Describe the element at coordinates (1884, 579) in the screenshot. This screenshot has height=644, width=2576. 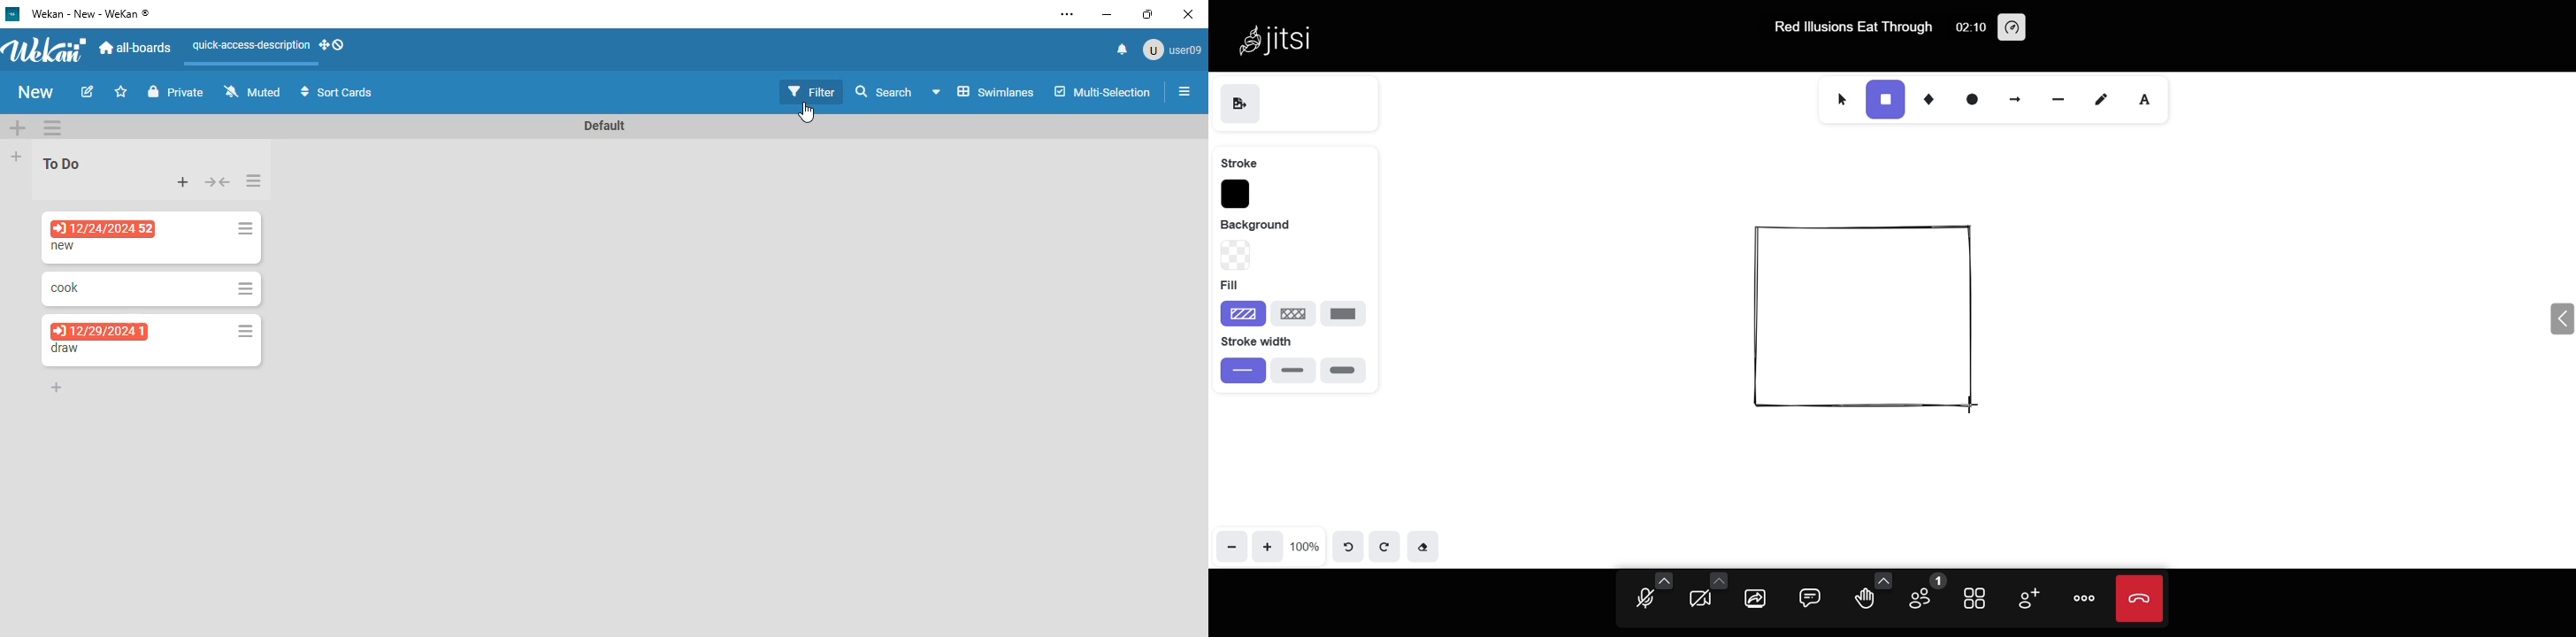
I see `more emoji` at that location.